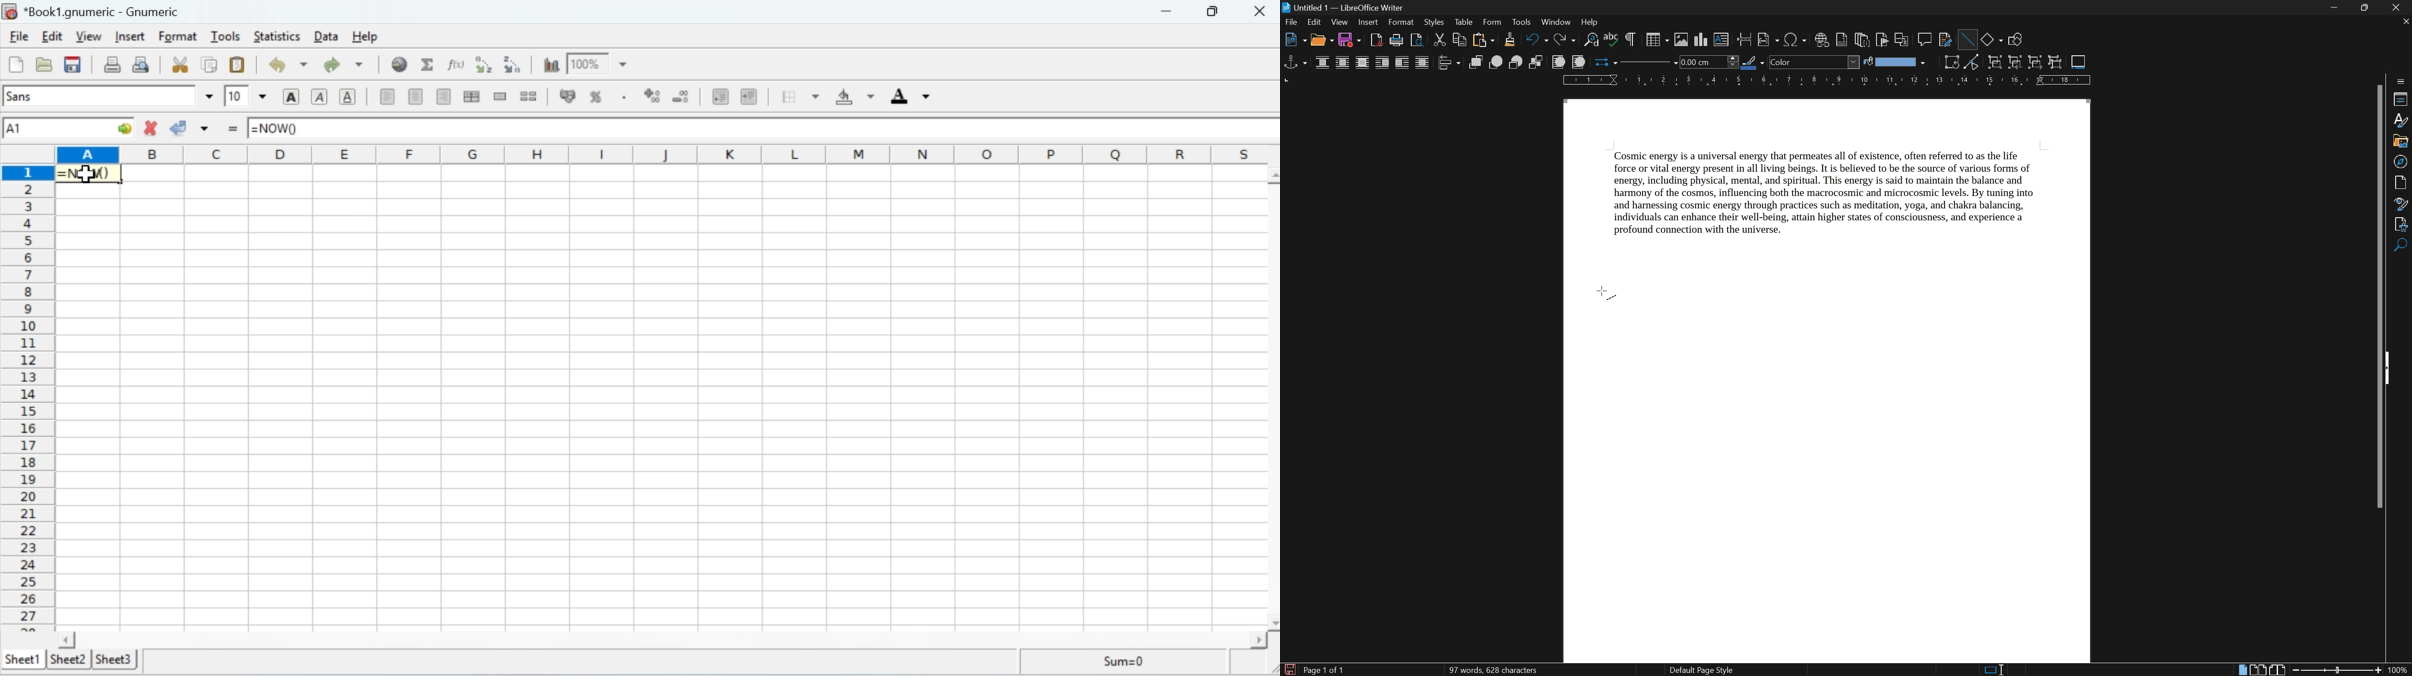  What do you see at coordinates (226, 37) in the screenshot?
I see `Tools` at bounding box center [226, 37].